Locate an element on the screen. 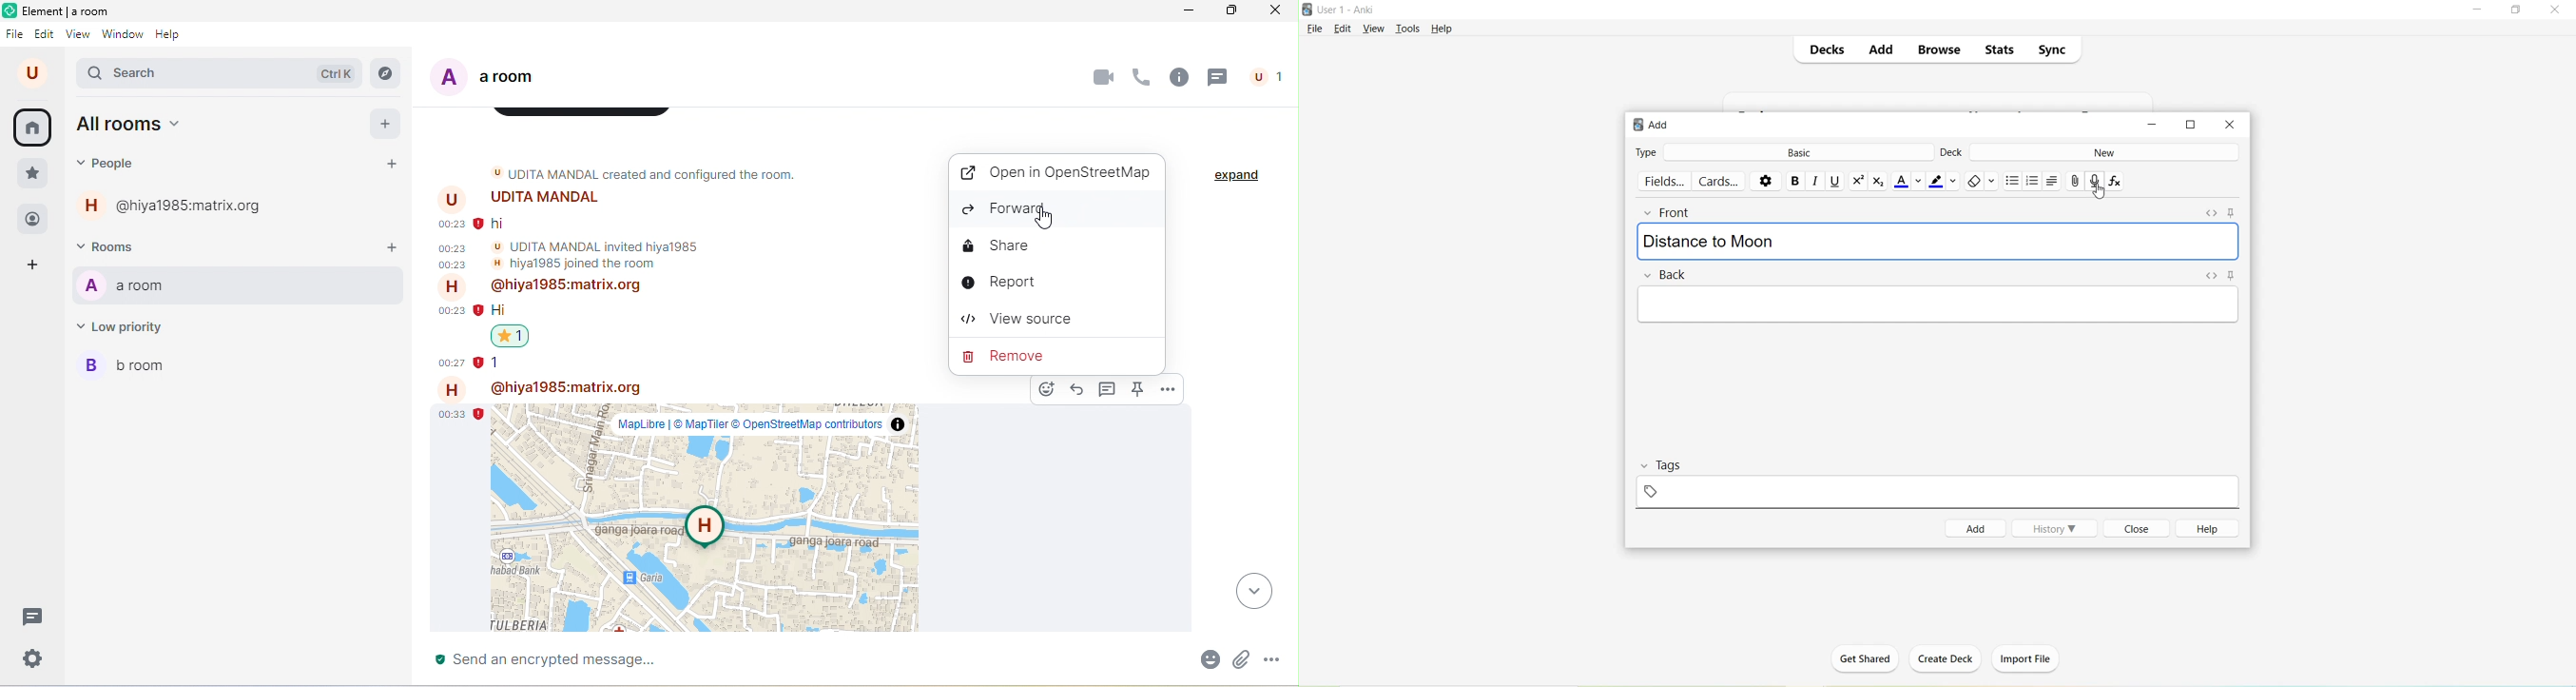 Image resolution: width=2576 pixels, height=700 pixels. attachment is located at coordinates (1244, 659).